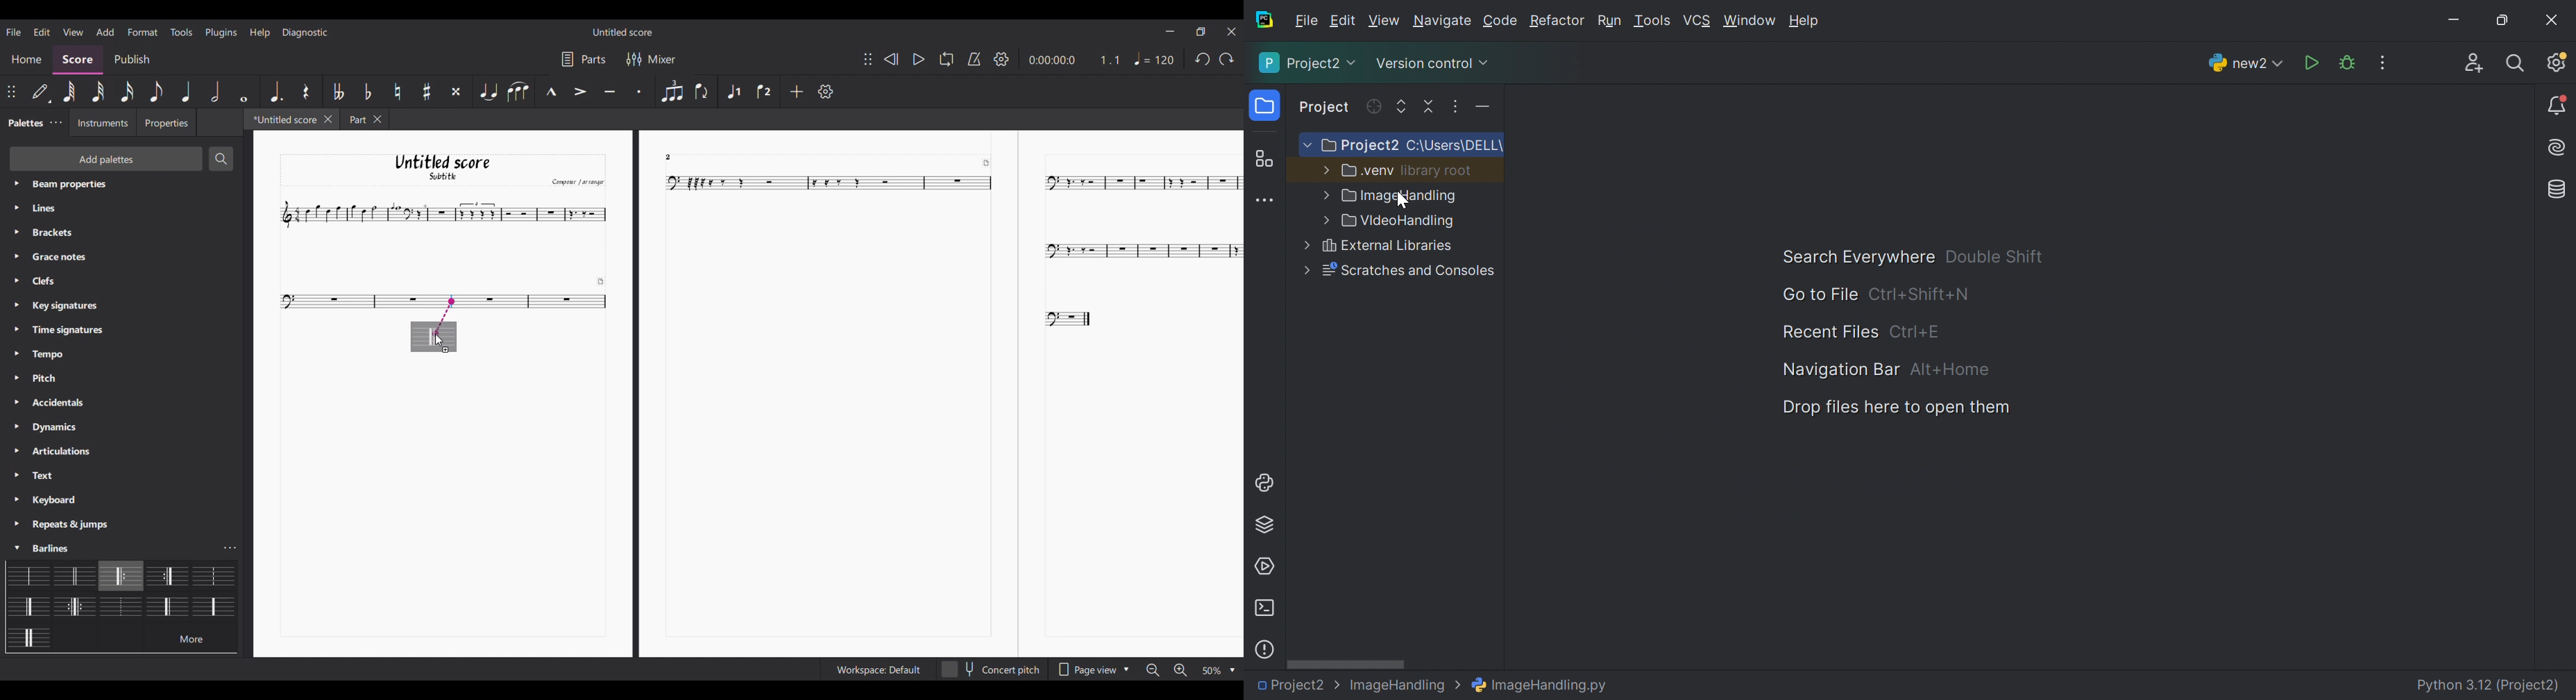  What do you see at coordinates (877, 670) in the screenshot?
I see `Workspace settings` at bounding box center [877, 670].